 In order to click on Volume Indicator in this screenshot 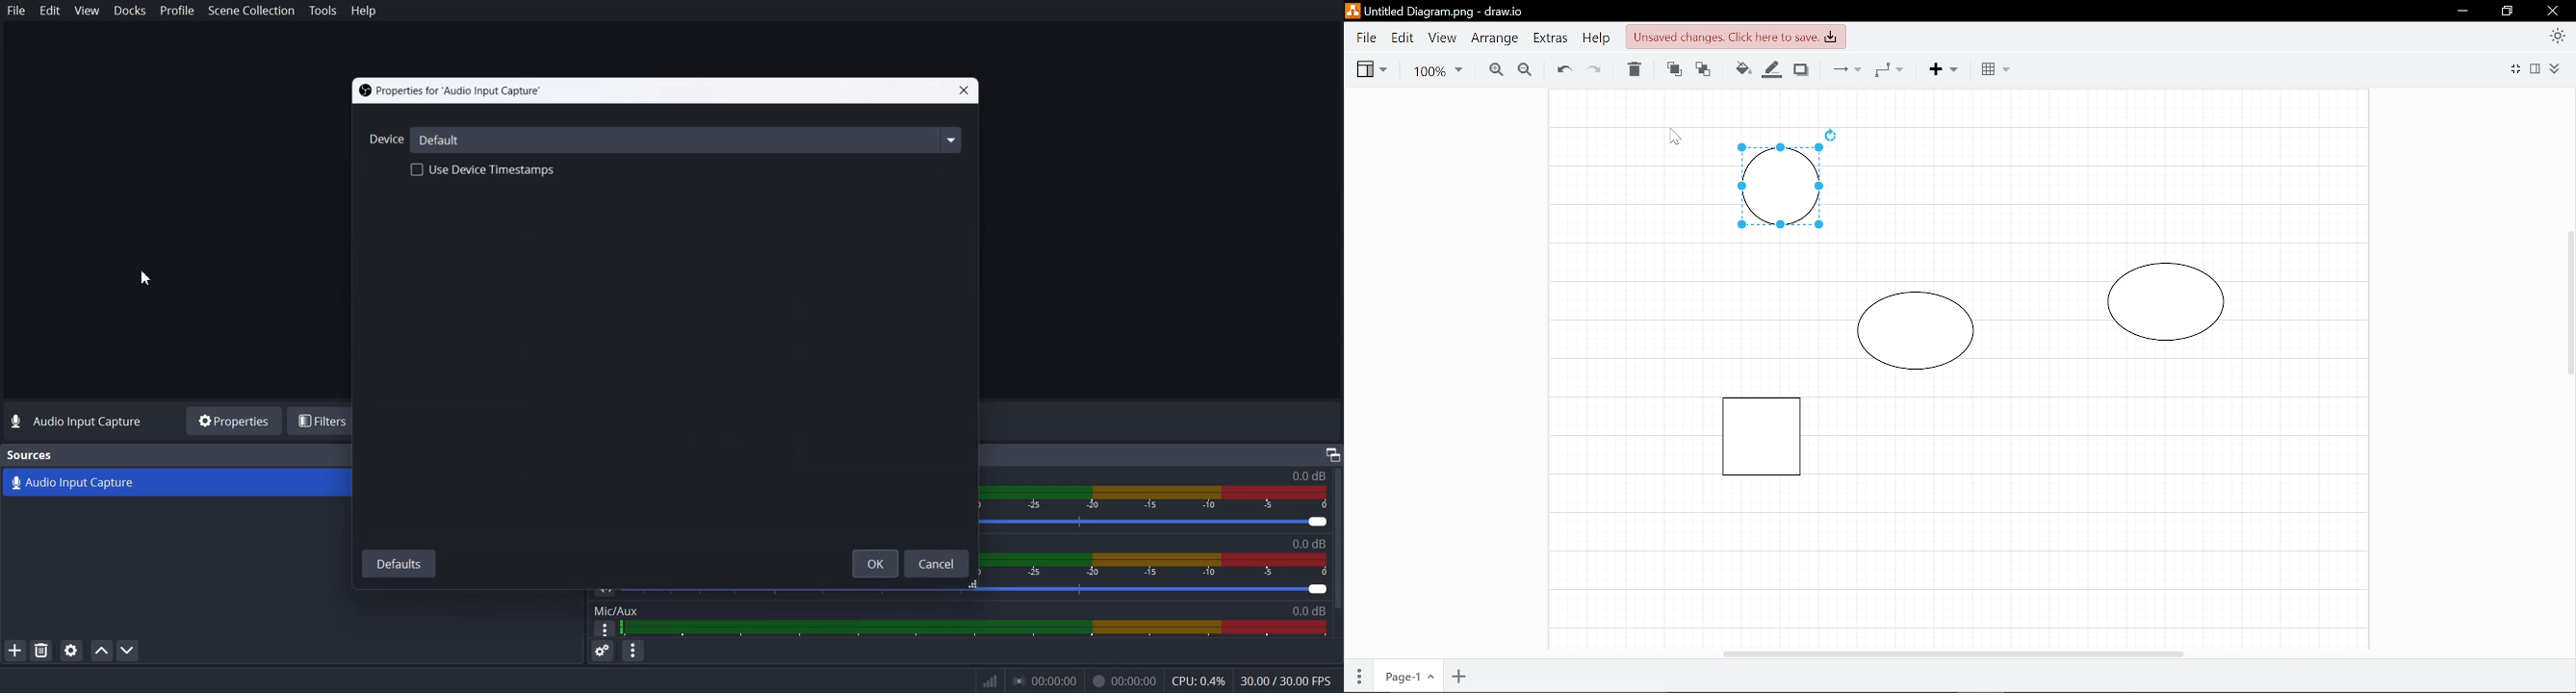, I will do `click(1159, 497)`.